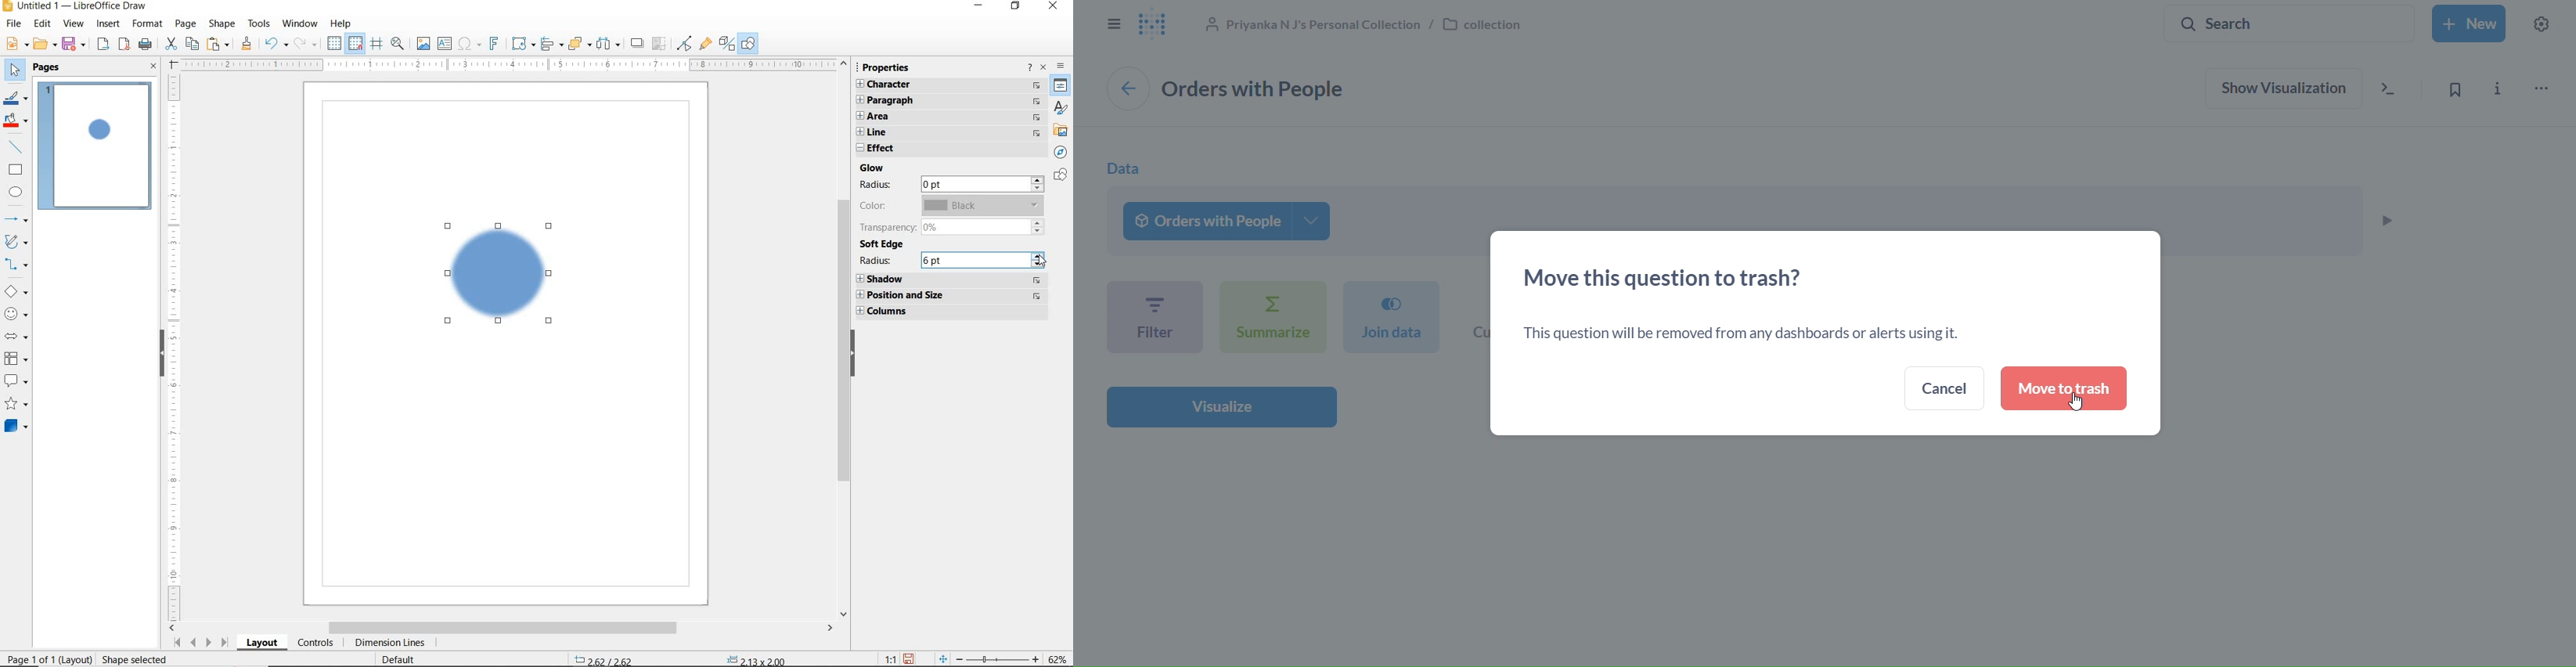 The width and height of the screenshot is (2576, 672). Describe the element at coordinates (886, 67) in the screenshot. I see `PROPERTIES` at that location.